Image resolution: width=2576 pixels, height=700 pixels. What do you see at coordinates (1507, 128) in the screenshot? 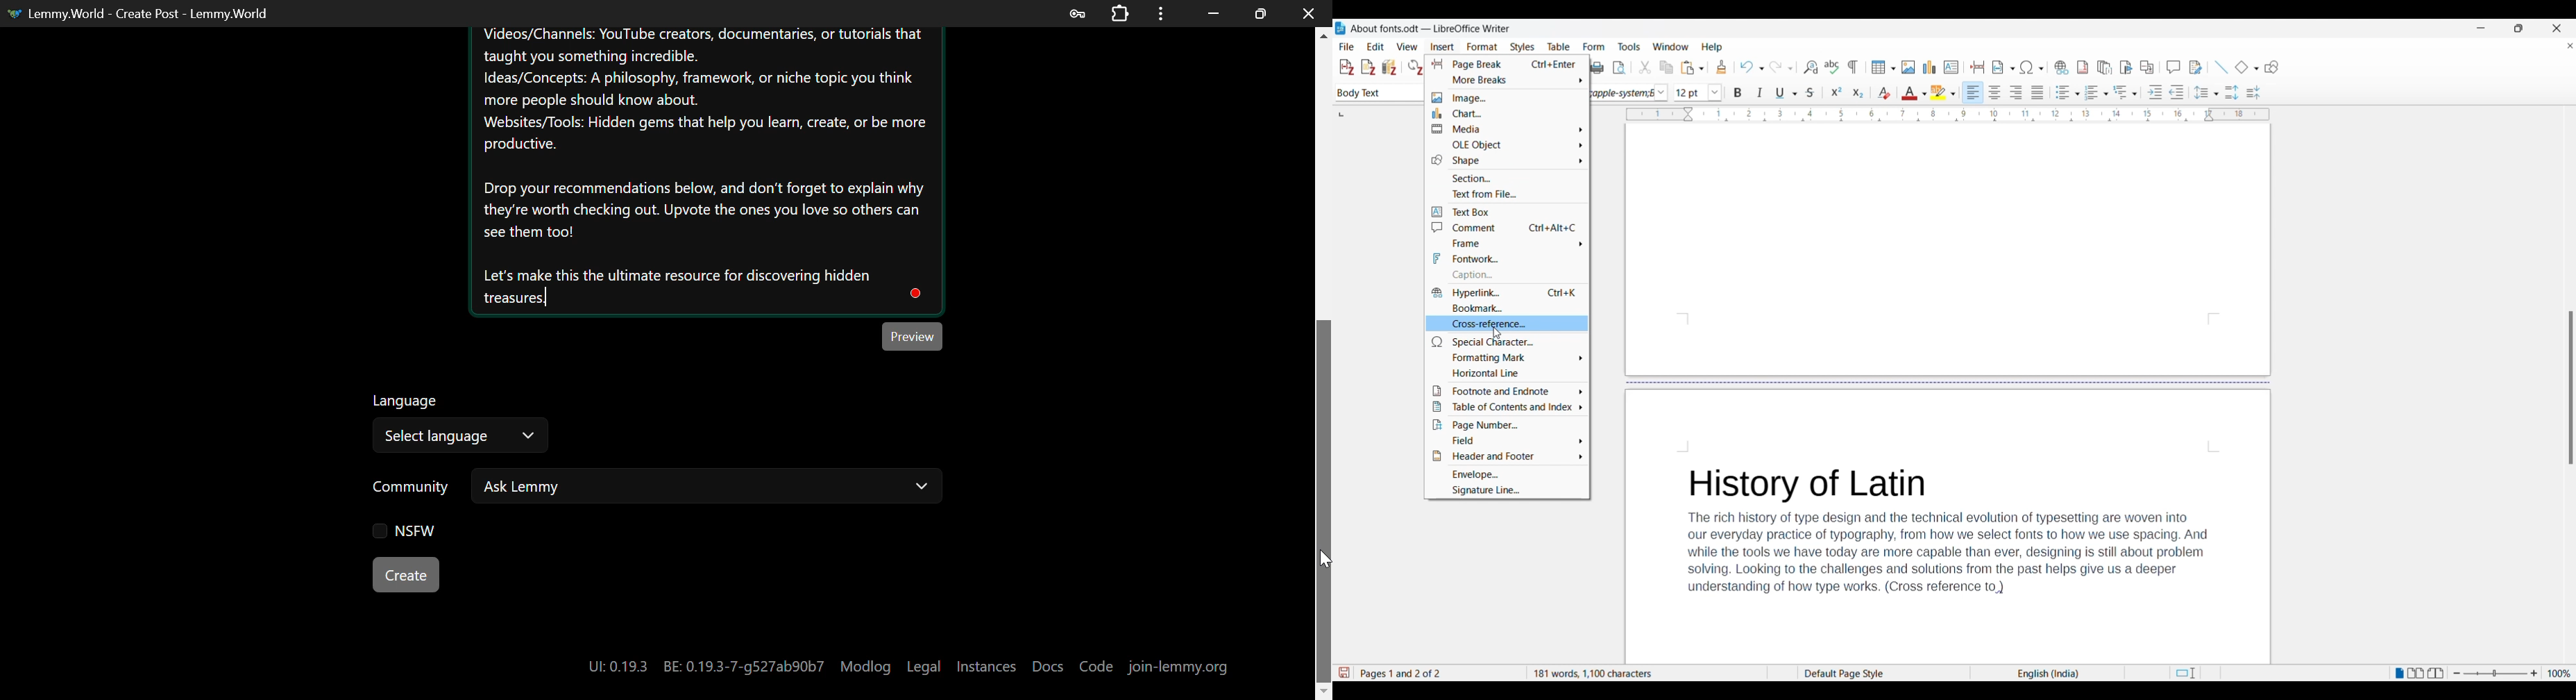
I see `Media options` at bounding box center [1507, 128].